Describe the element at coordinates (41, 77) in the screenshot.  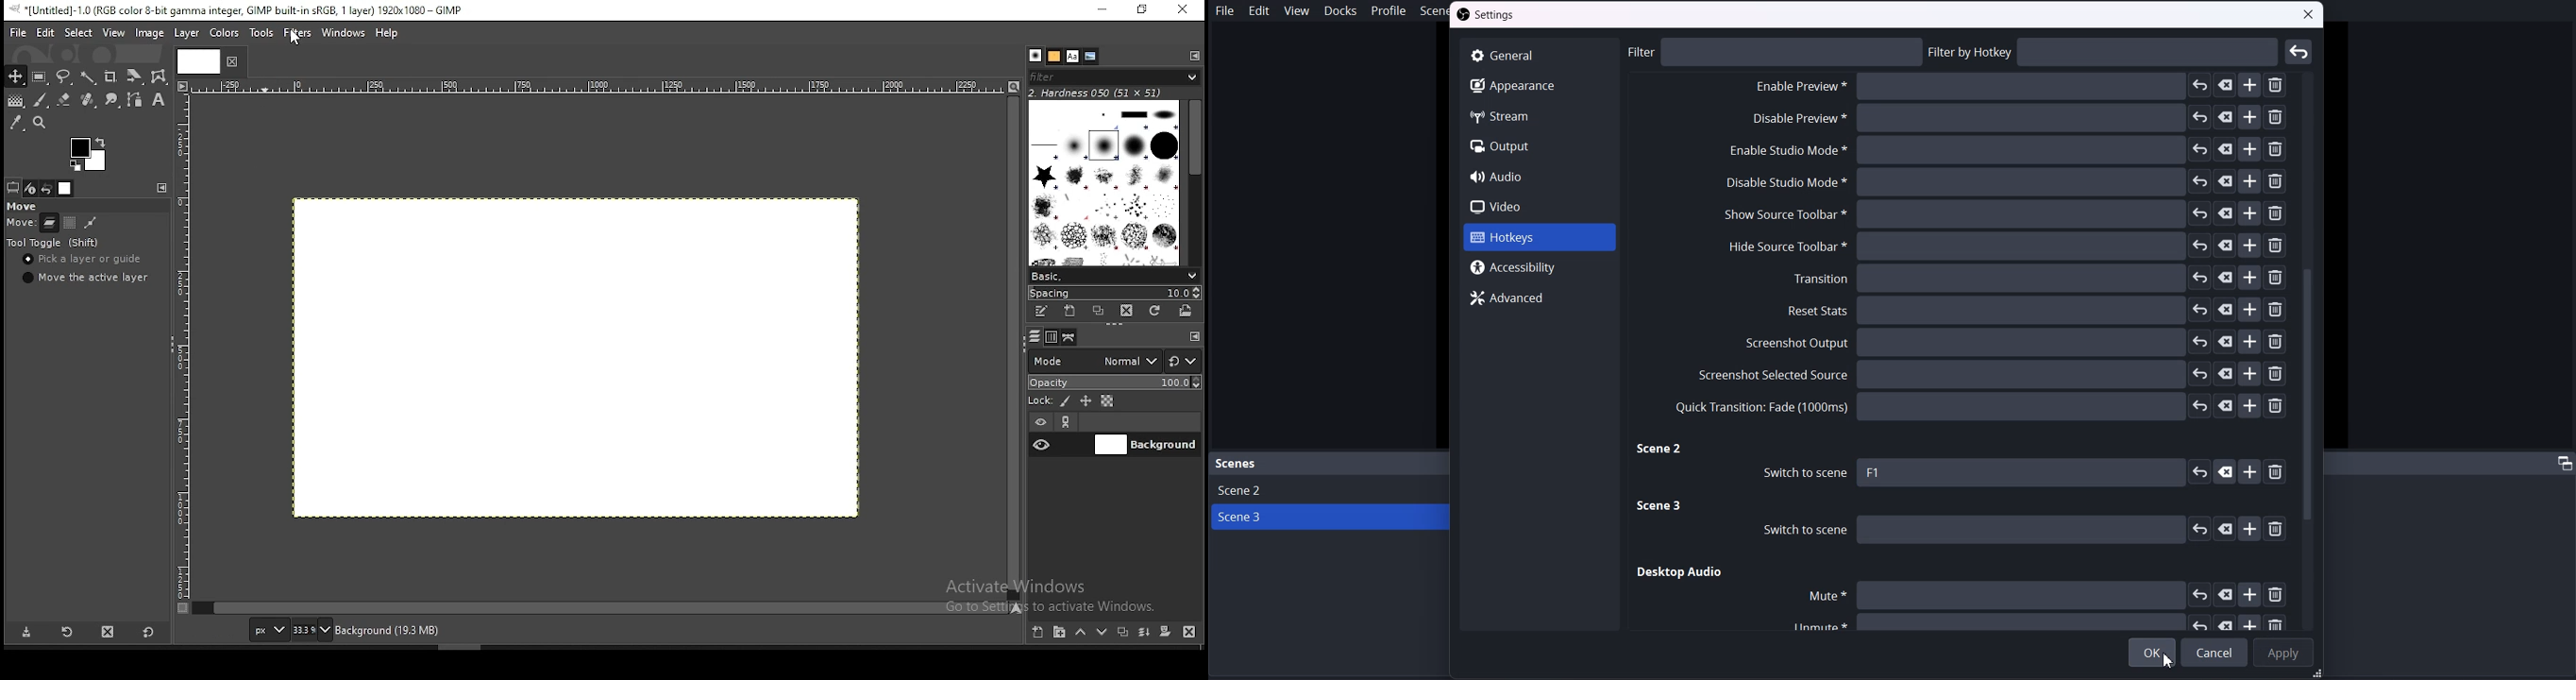
I see `rectangular selection tool` at that location.